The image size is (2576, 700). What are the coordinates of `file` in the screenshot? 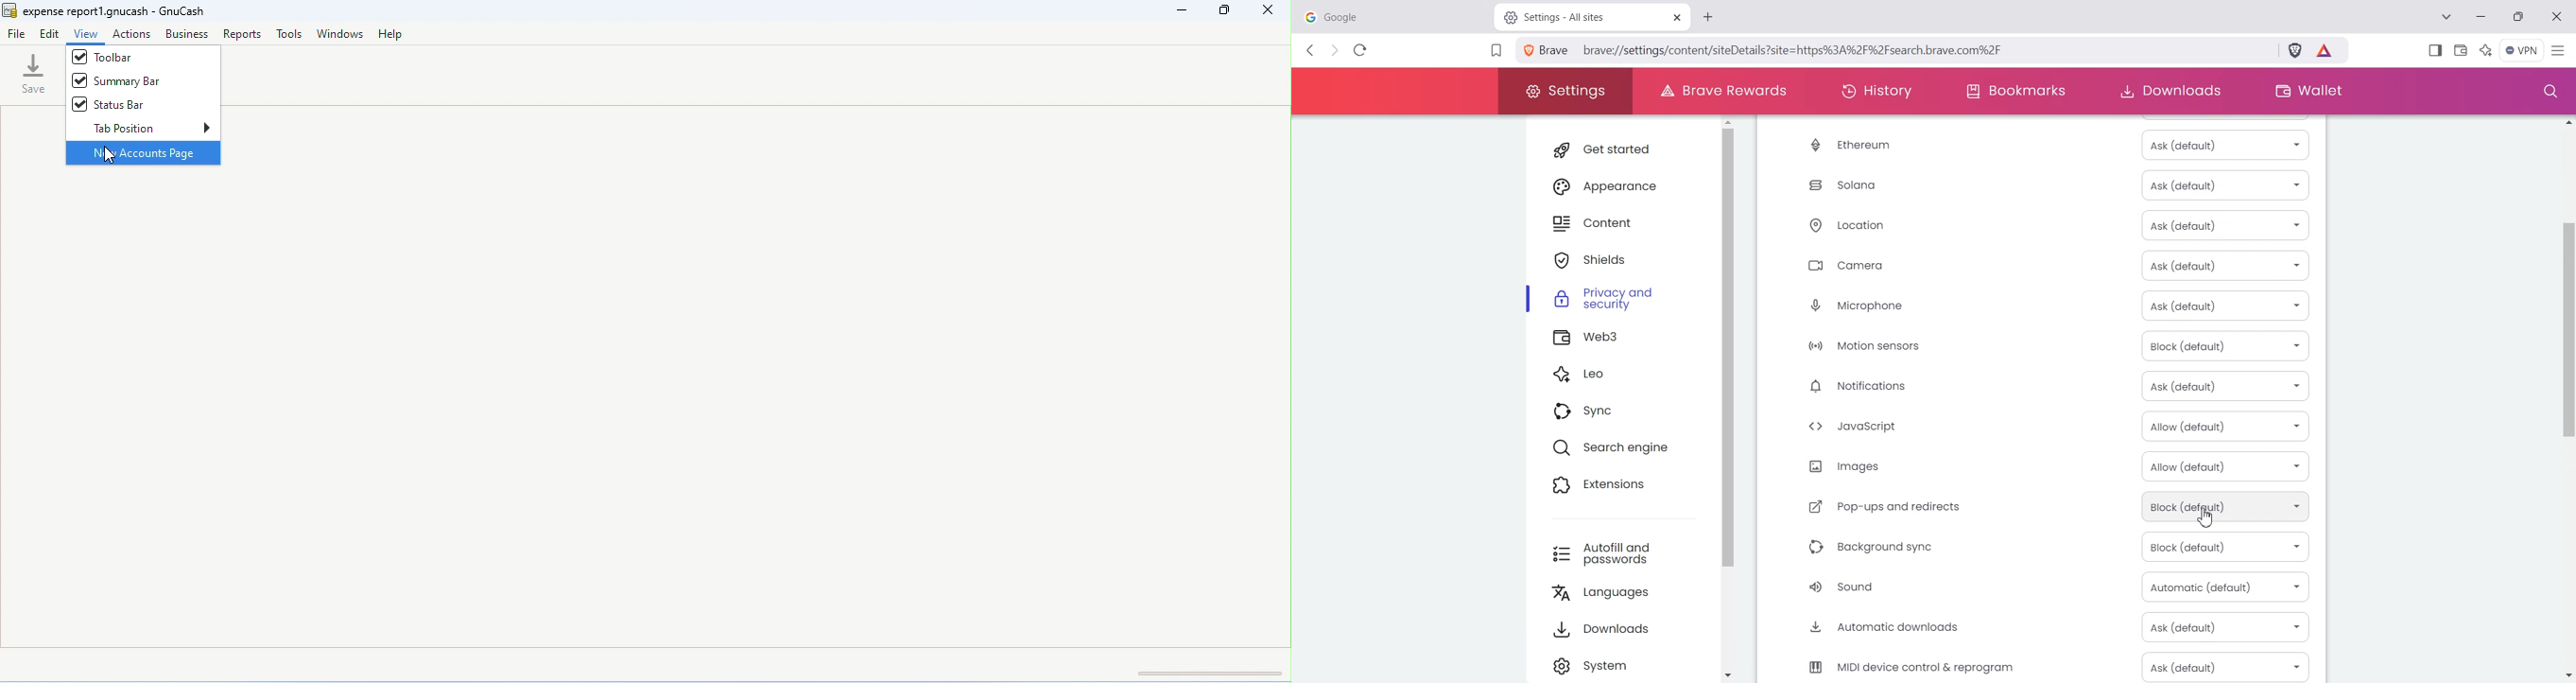 It's located at (18, 36).